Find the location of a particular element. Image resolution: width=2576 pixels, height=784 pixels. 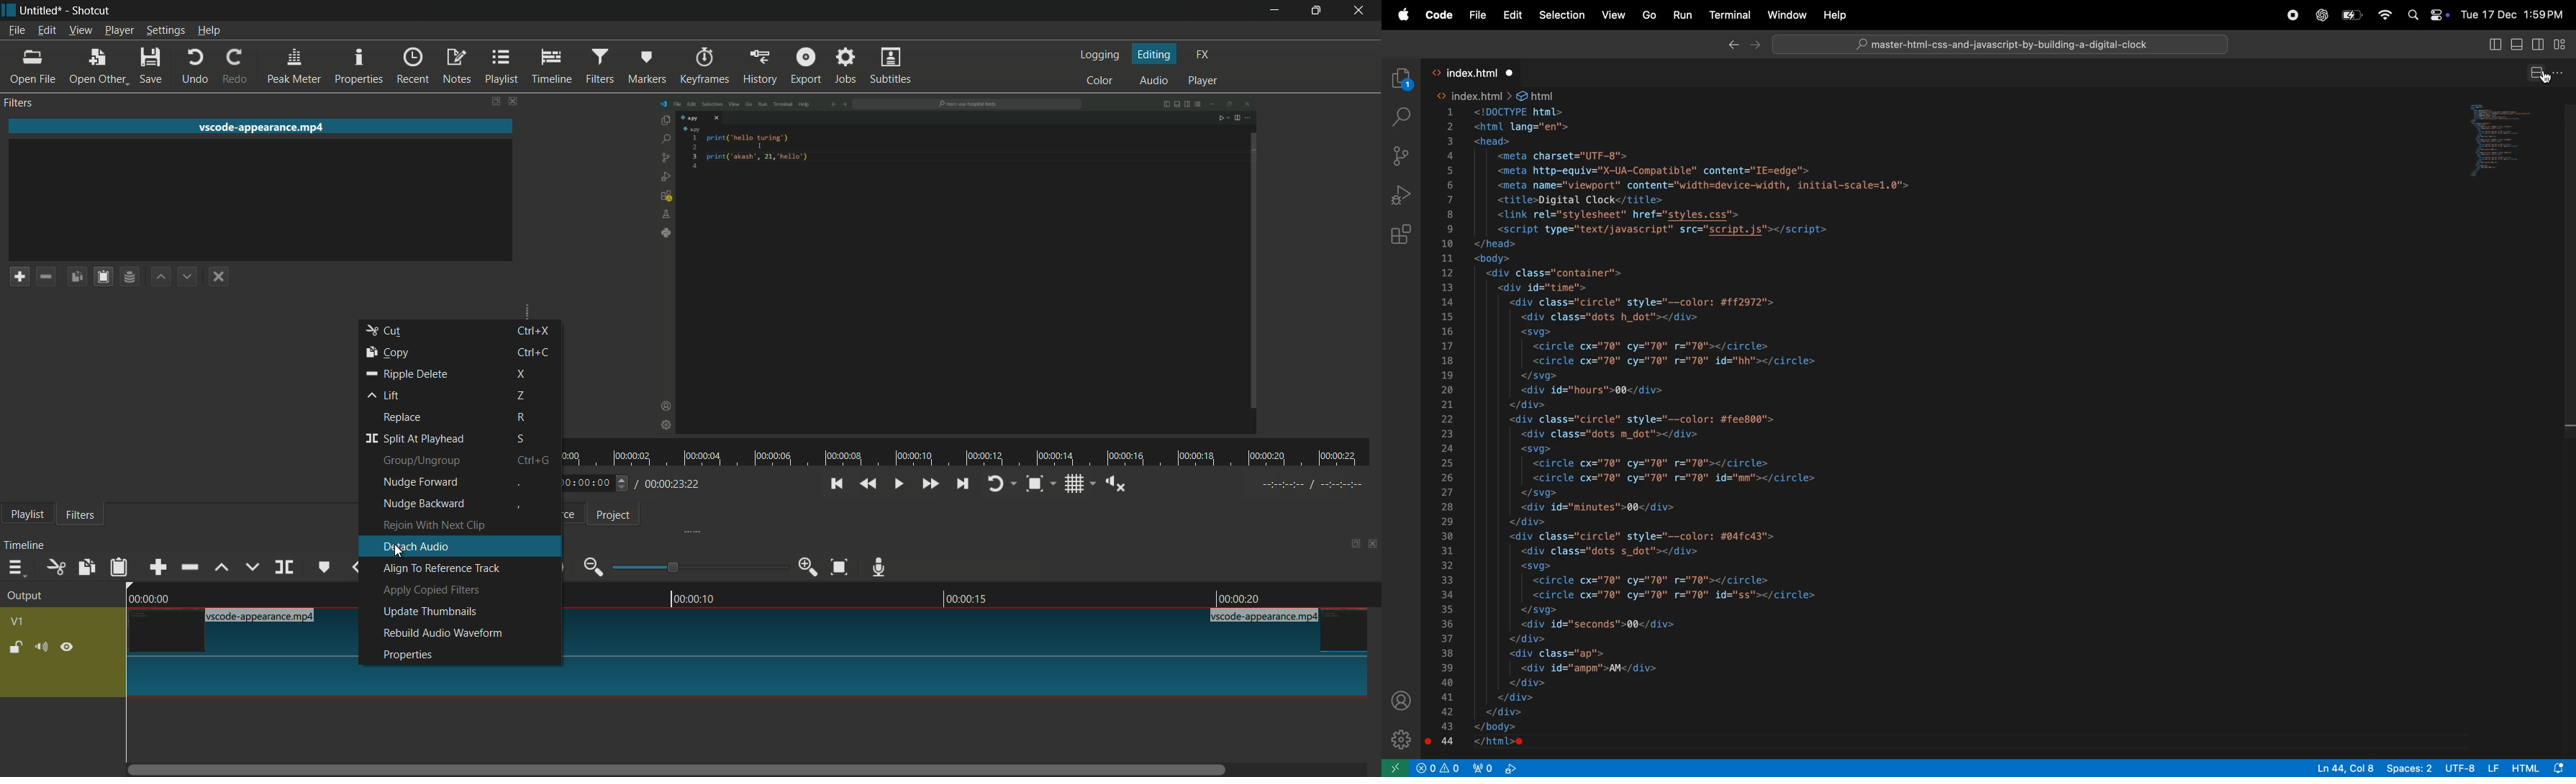

view is located at coordinates (1613, 15).